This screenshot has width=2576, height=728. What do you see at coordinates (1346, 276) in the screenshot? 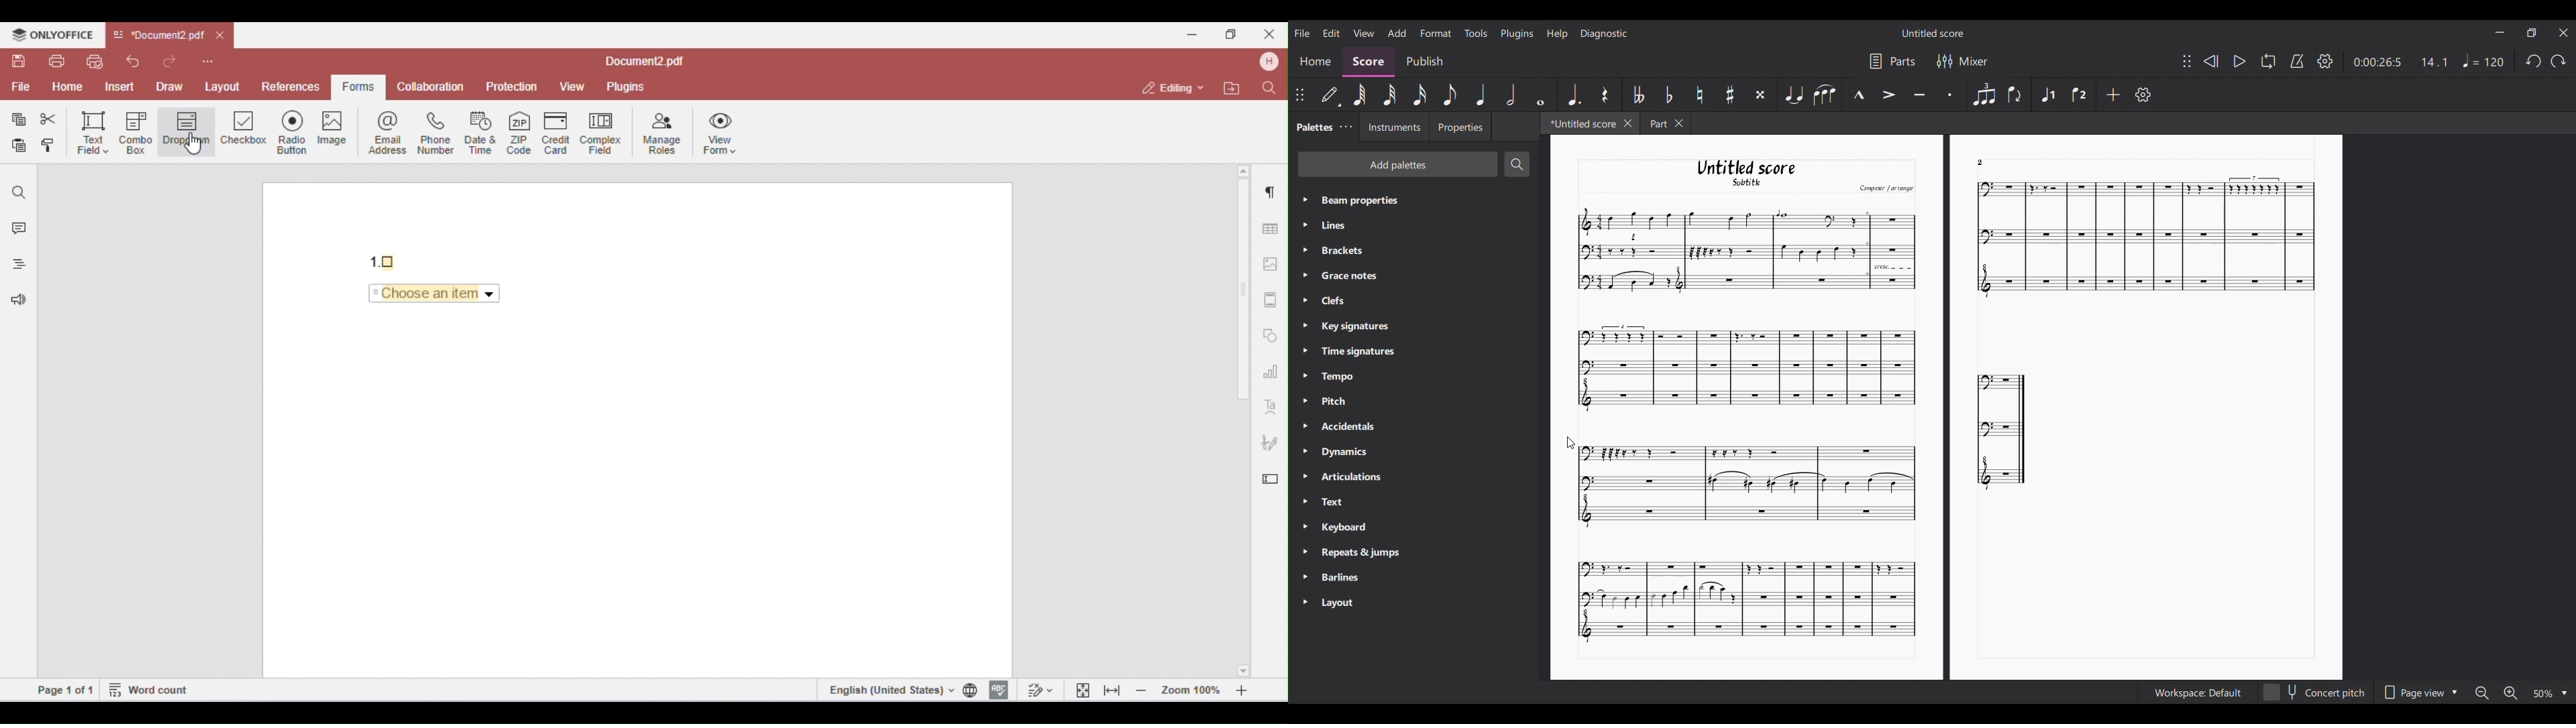
I see `» Grace notes` at bounding box center [1346, 276].